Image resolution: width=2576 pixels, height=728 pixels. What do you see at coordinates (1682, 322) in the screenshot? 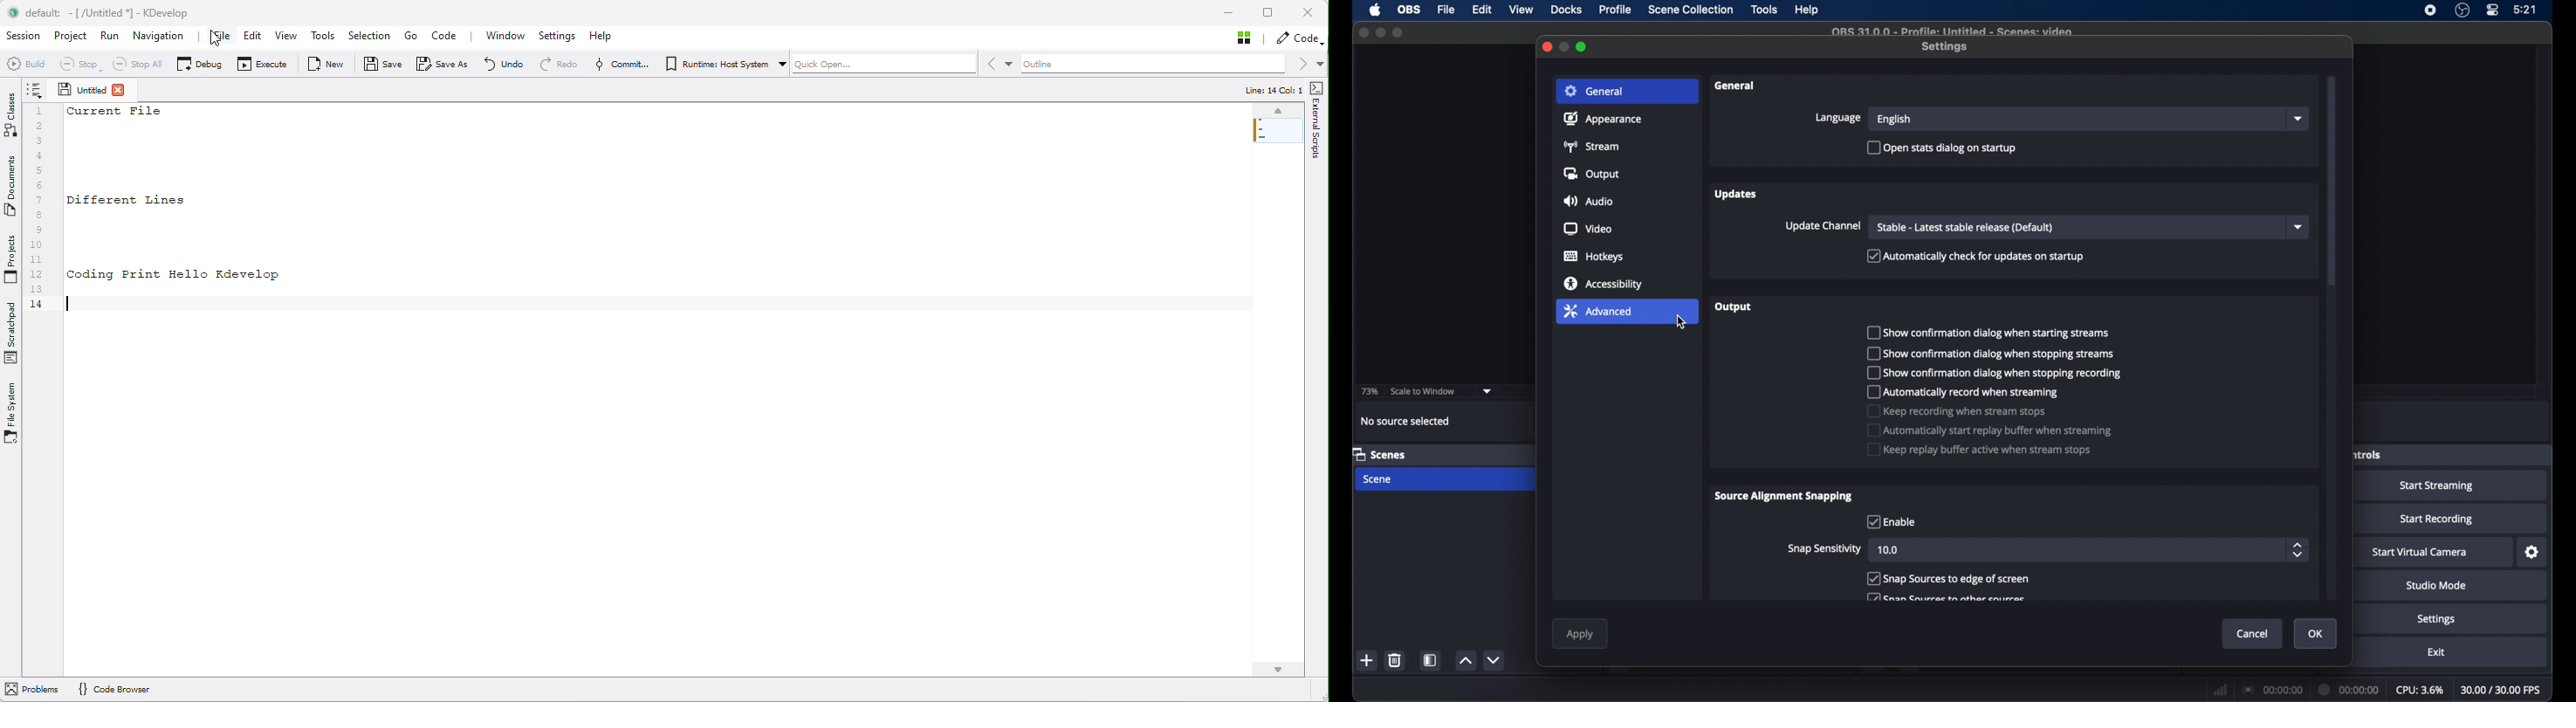
I see `cursor` at bounding box center [1682, 322].